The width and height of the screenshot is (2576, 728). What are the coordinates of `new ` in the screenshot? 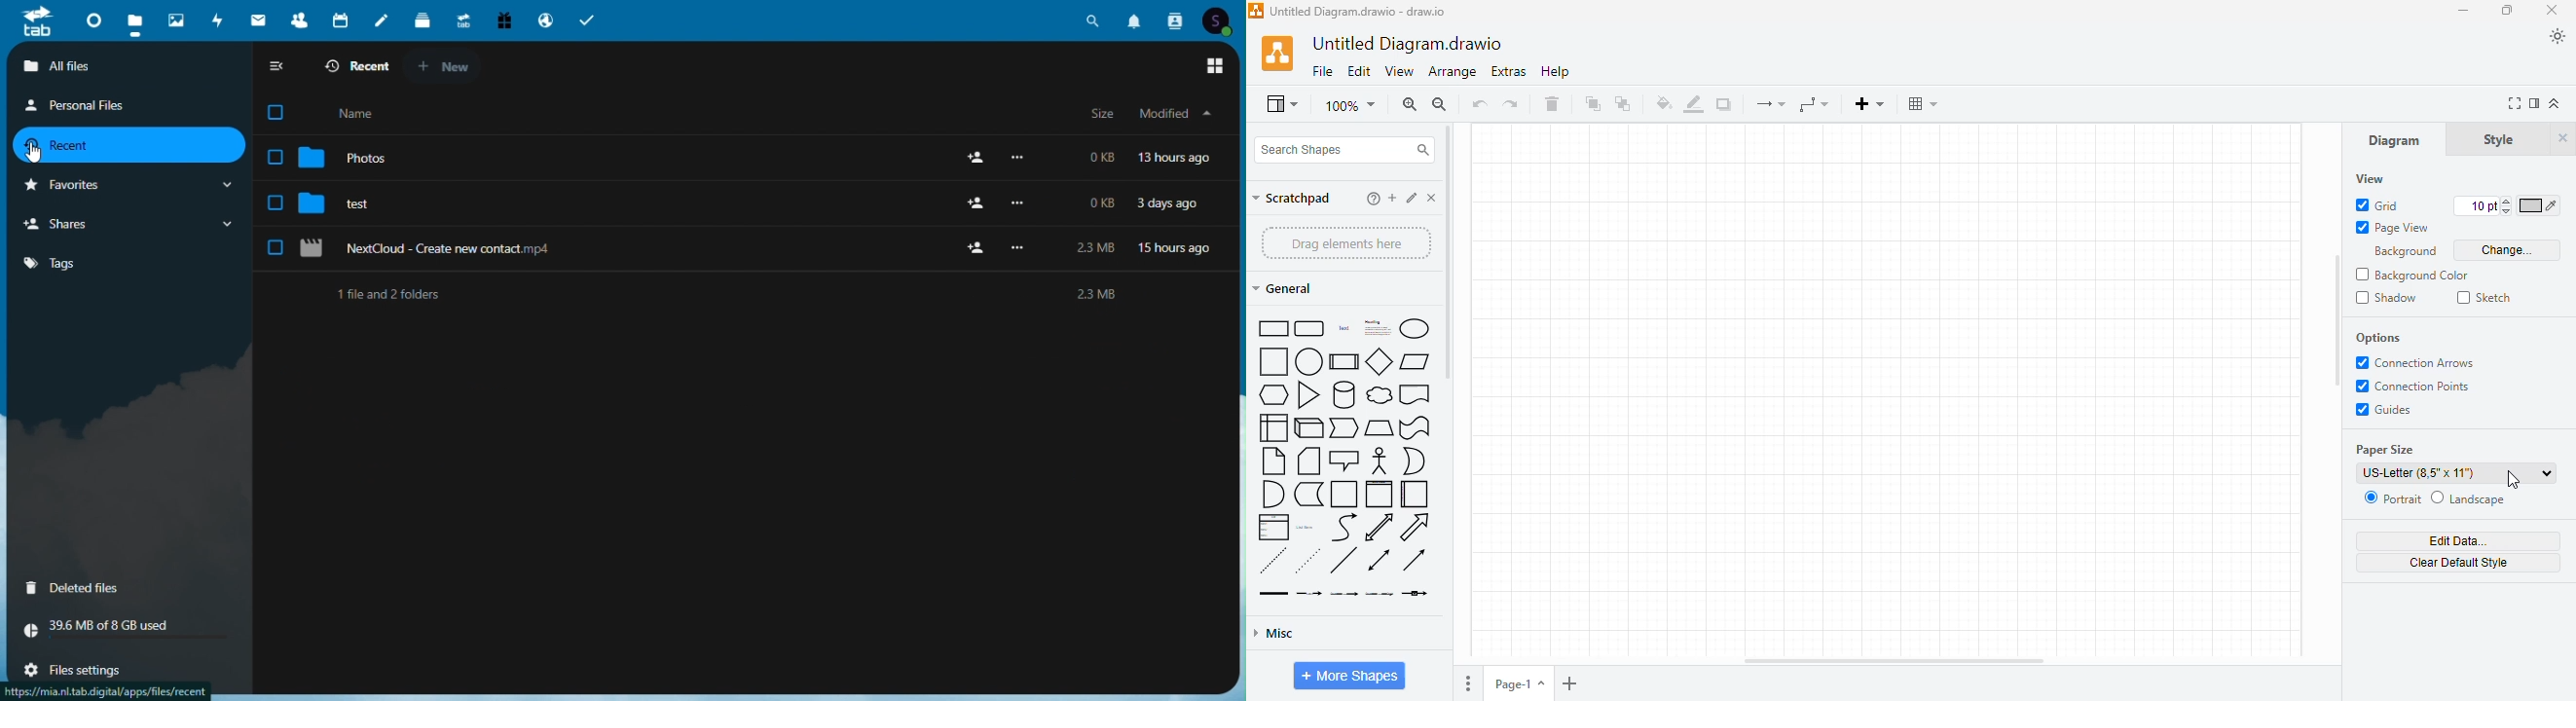 It's located at (451, 68).